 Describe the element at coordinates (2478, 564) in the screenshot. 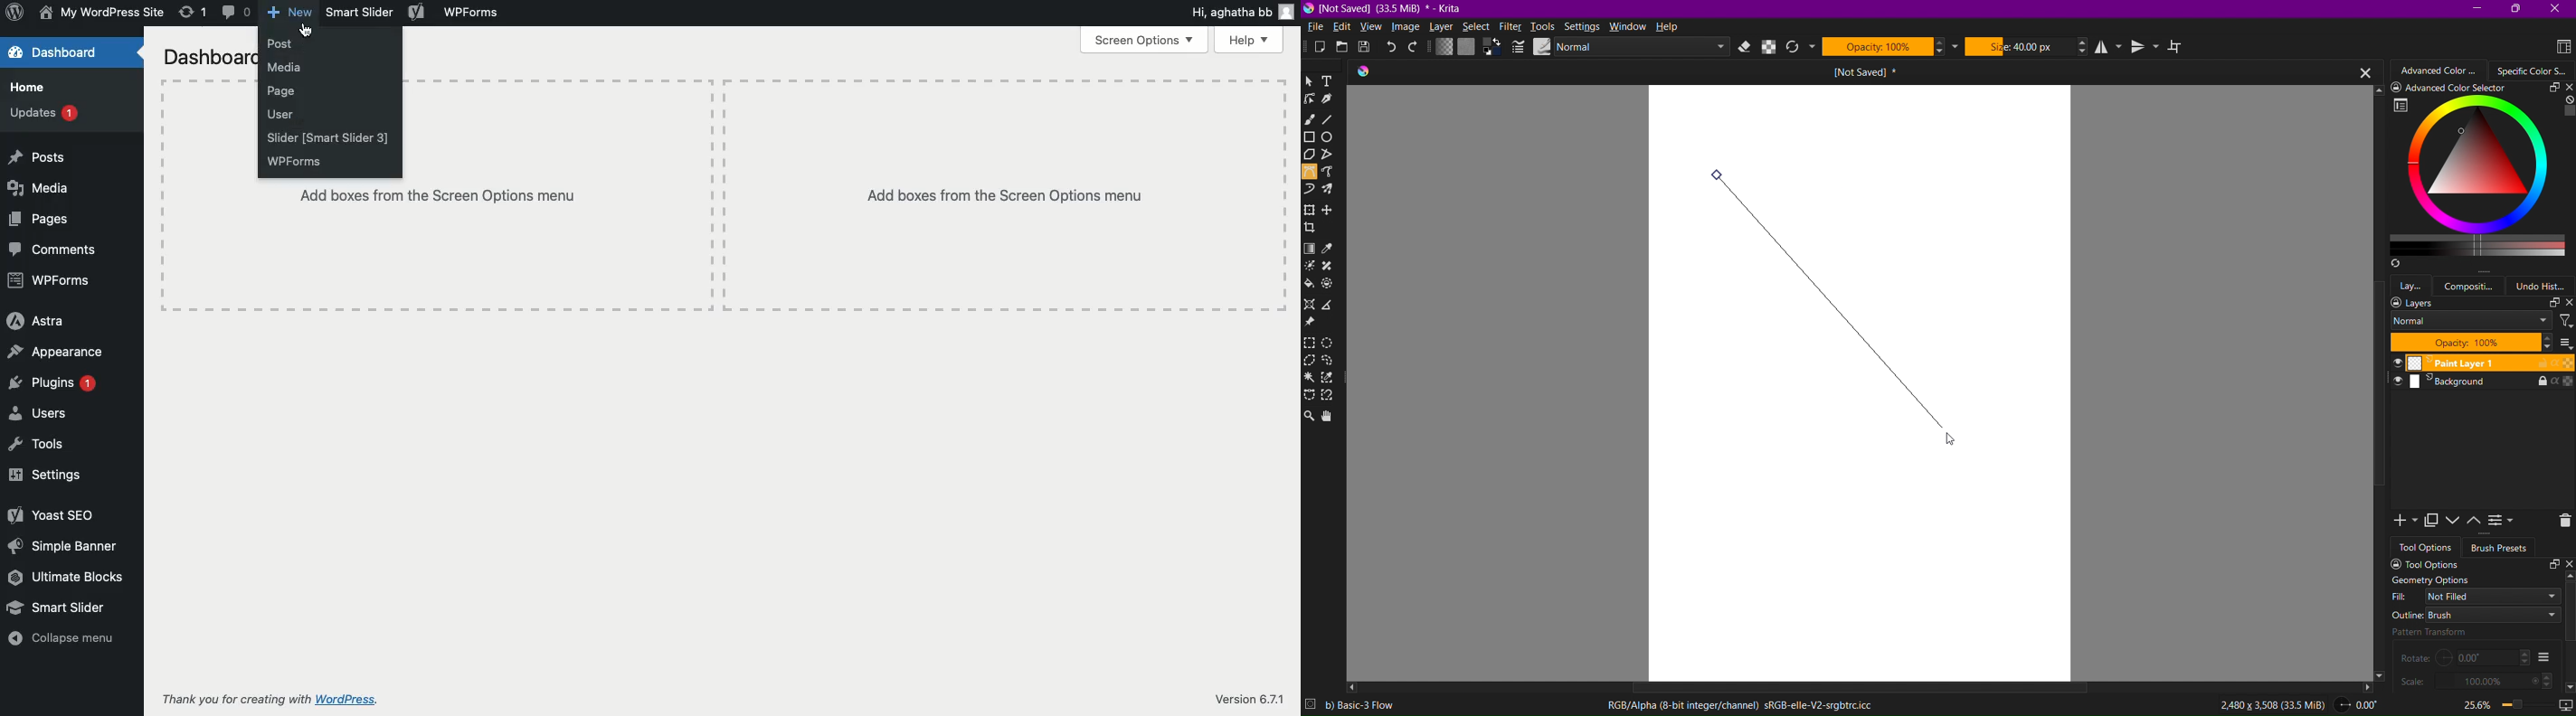

I see `Tool Options` at that location.